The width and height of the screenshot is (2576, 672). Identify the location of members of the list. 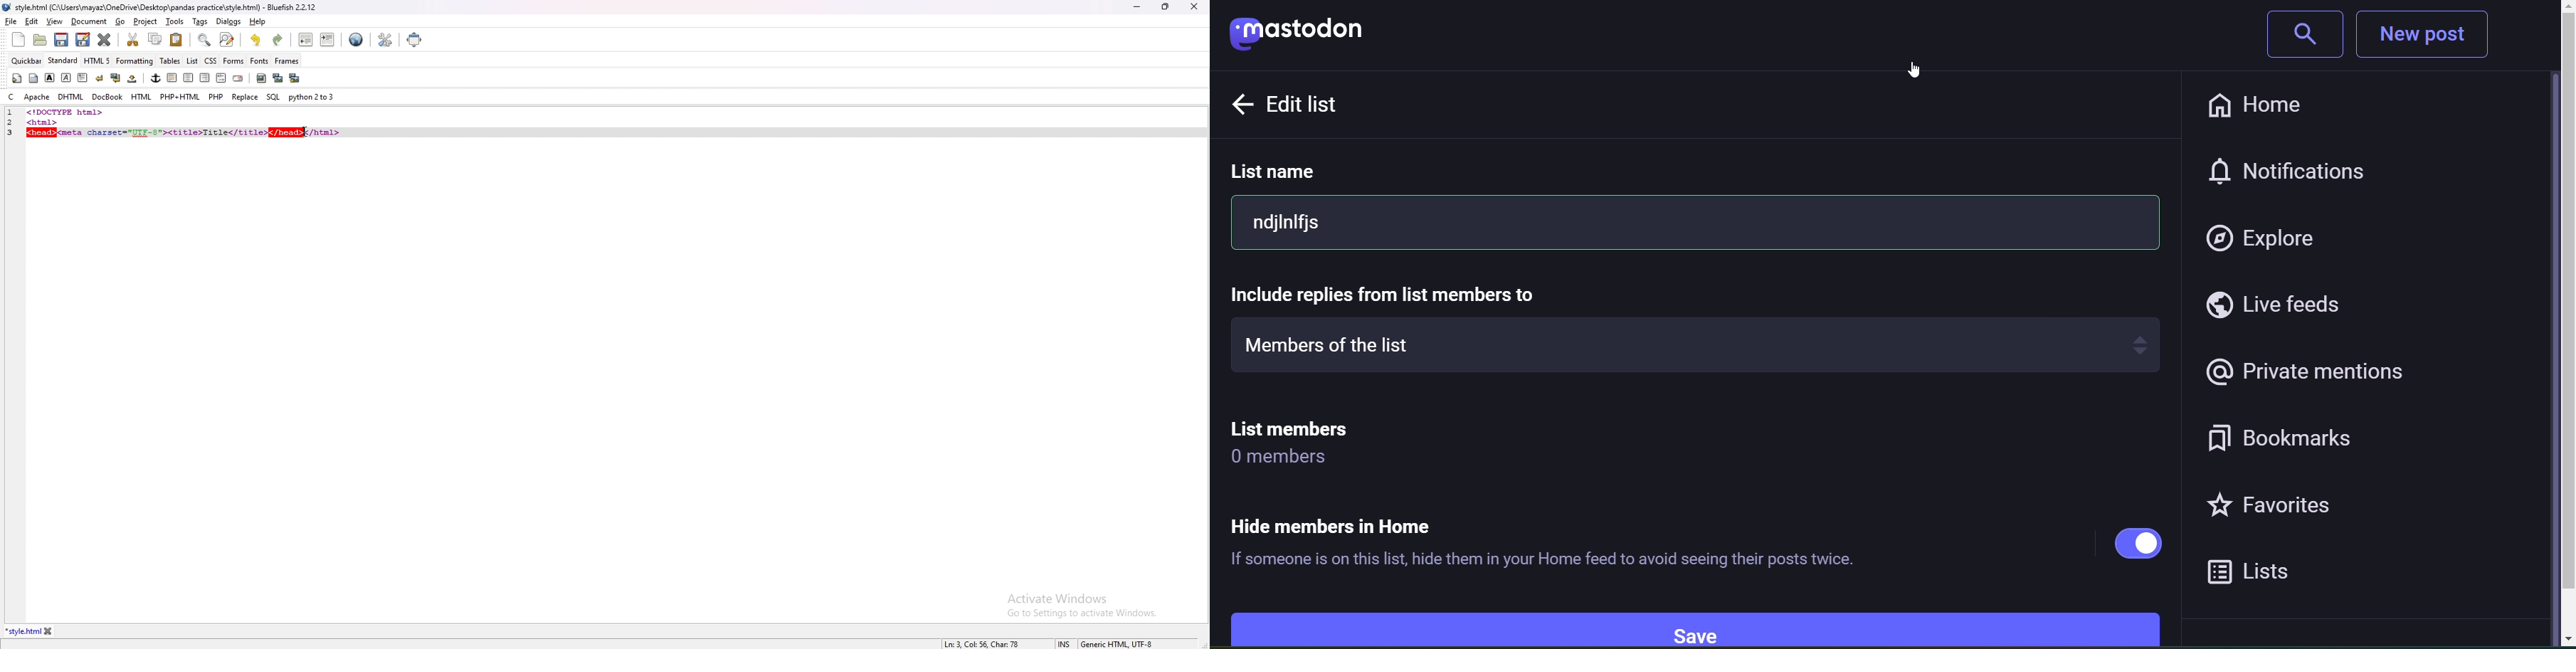
(1697, 347).